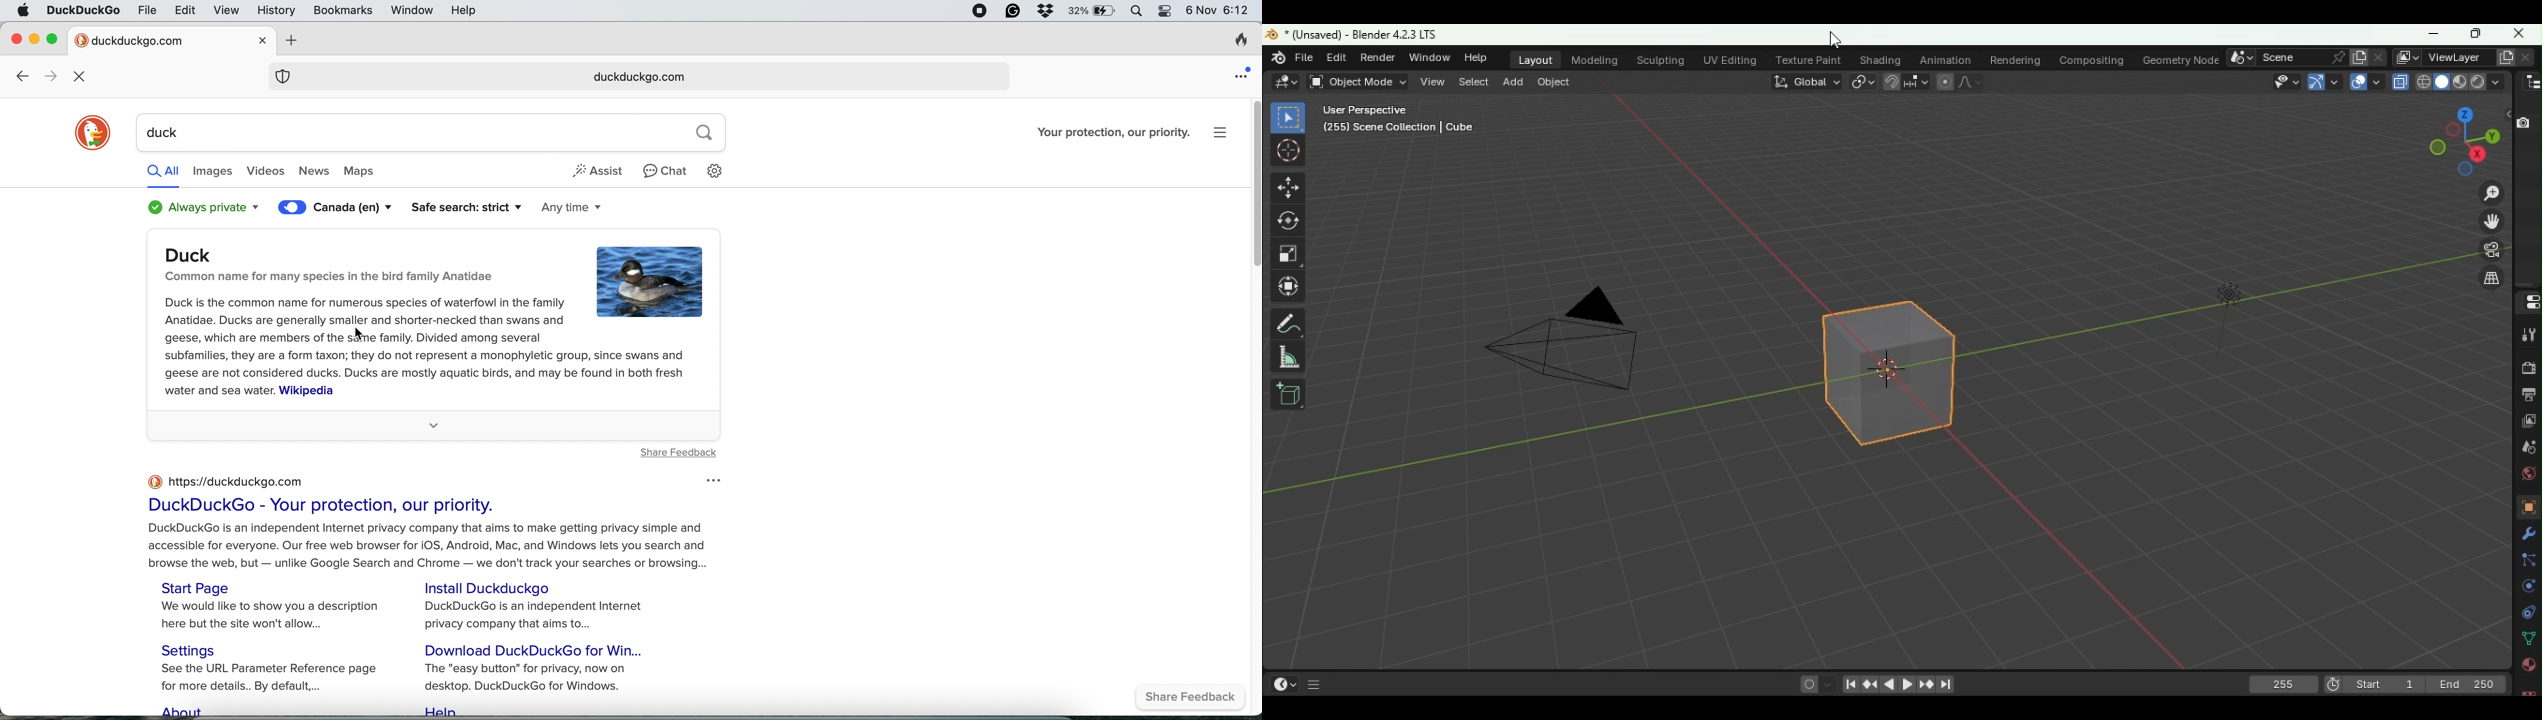  Describe the element at coordinates (1515, 80) in the screenshot. I see `Add` at that location.